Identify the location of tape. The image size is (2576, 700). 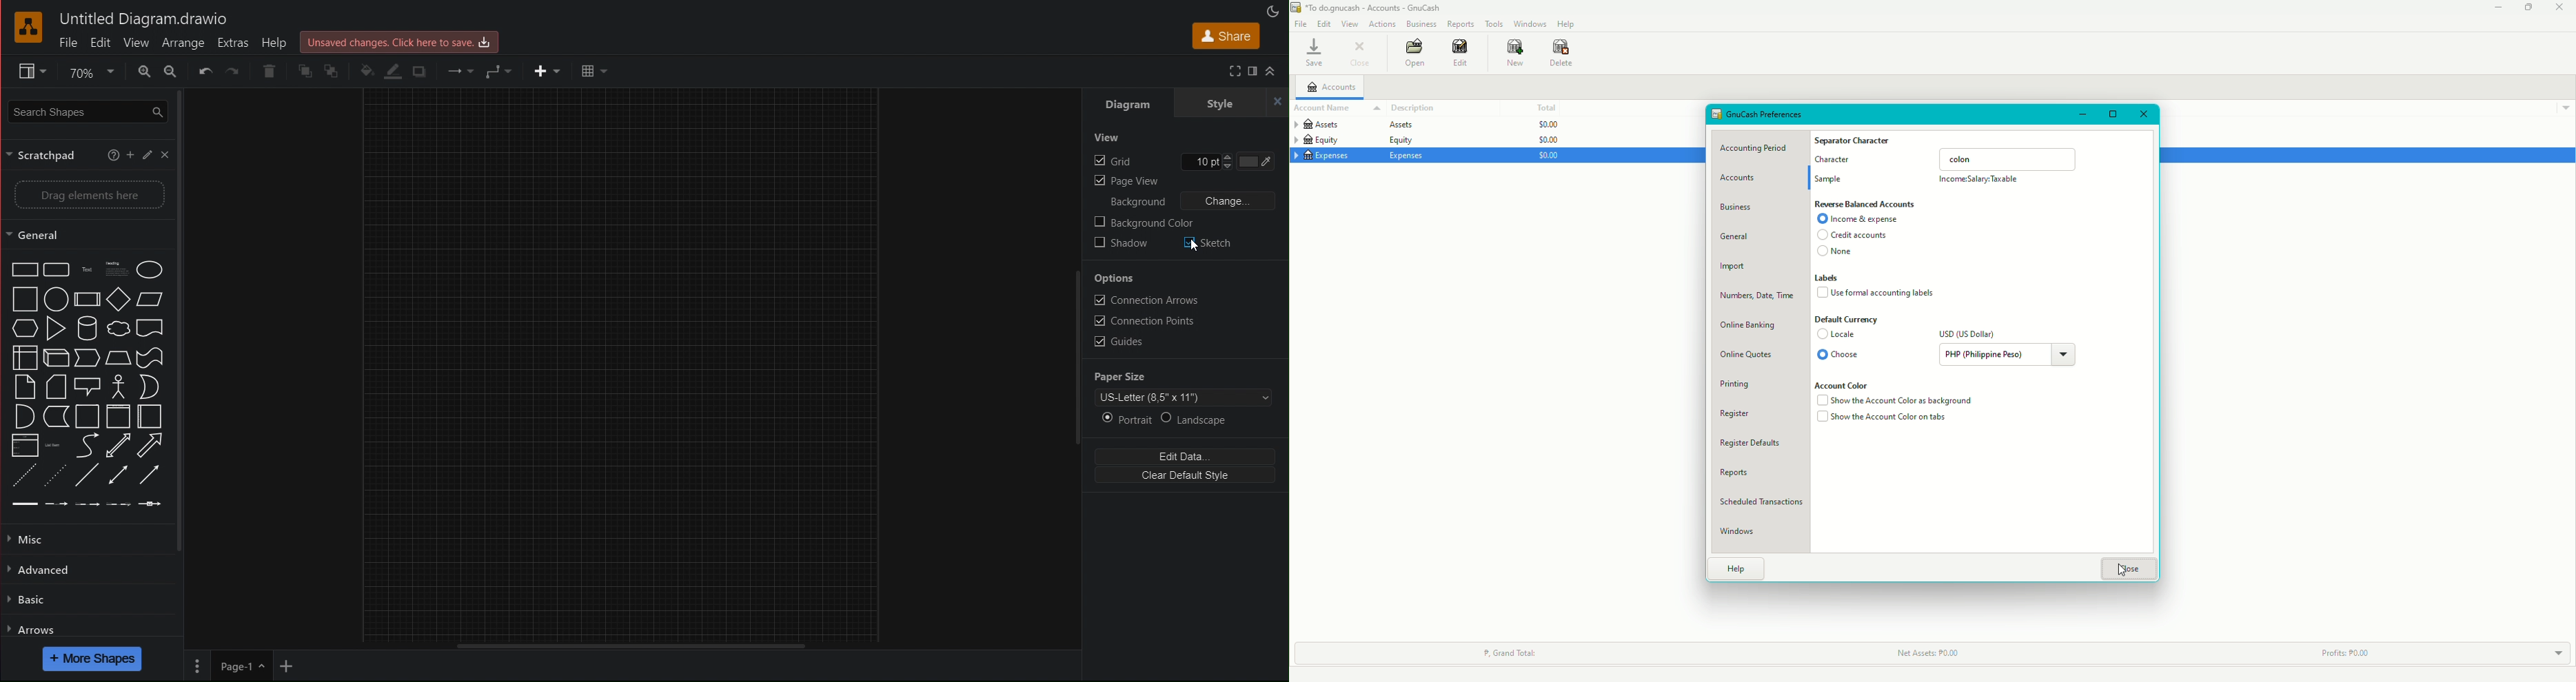
(151, 358).